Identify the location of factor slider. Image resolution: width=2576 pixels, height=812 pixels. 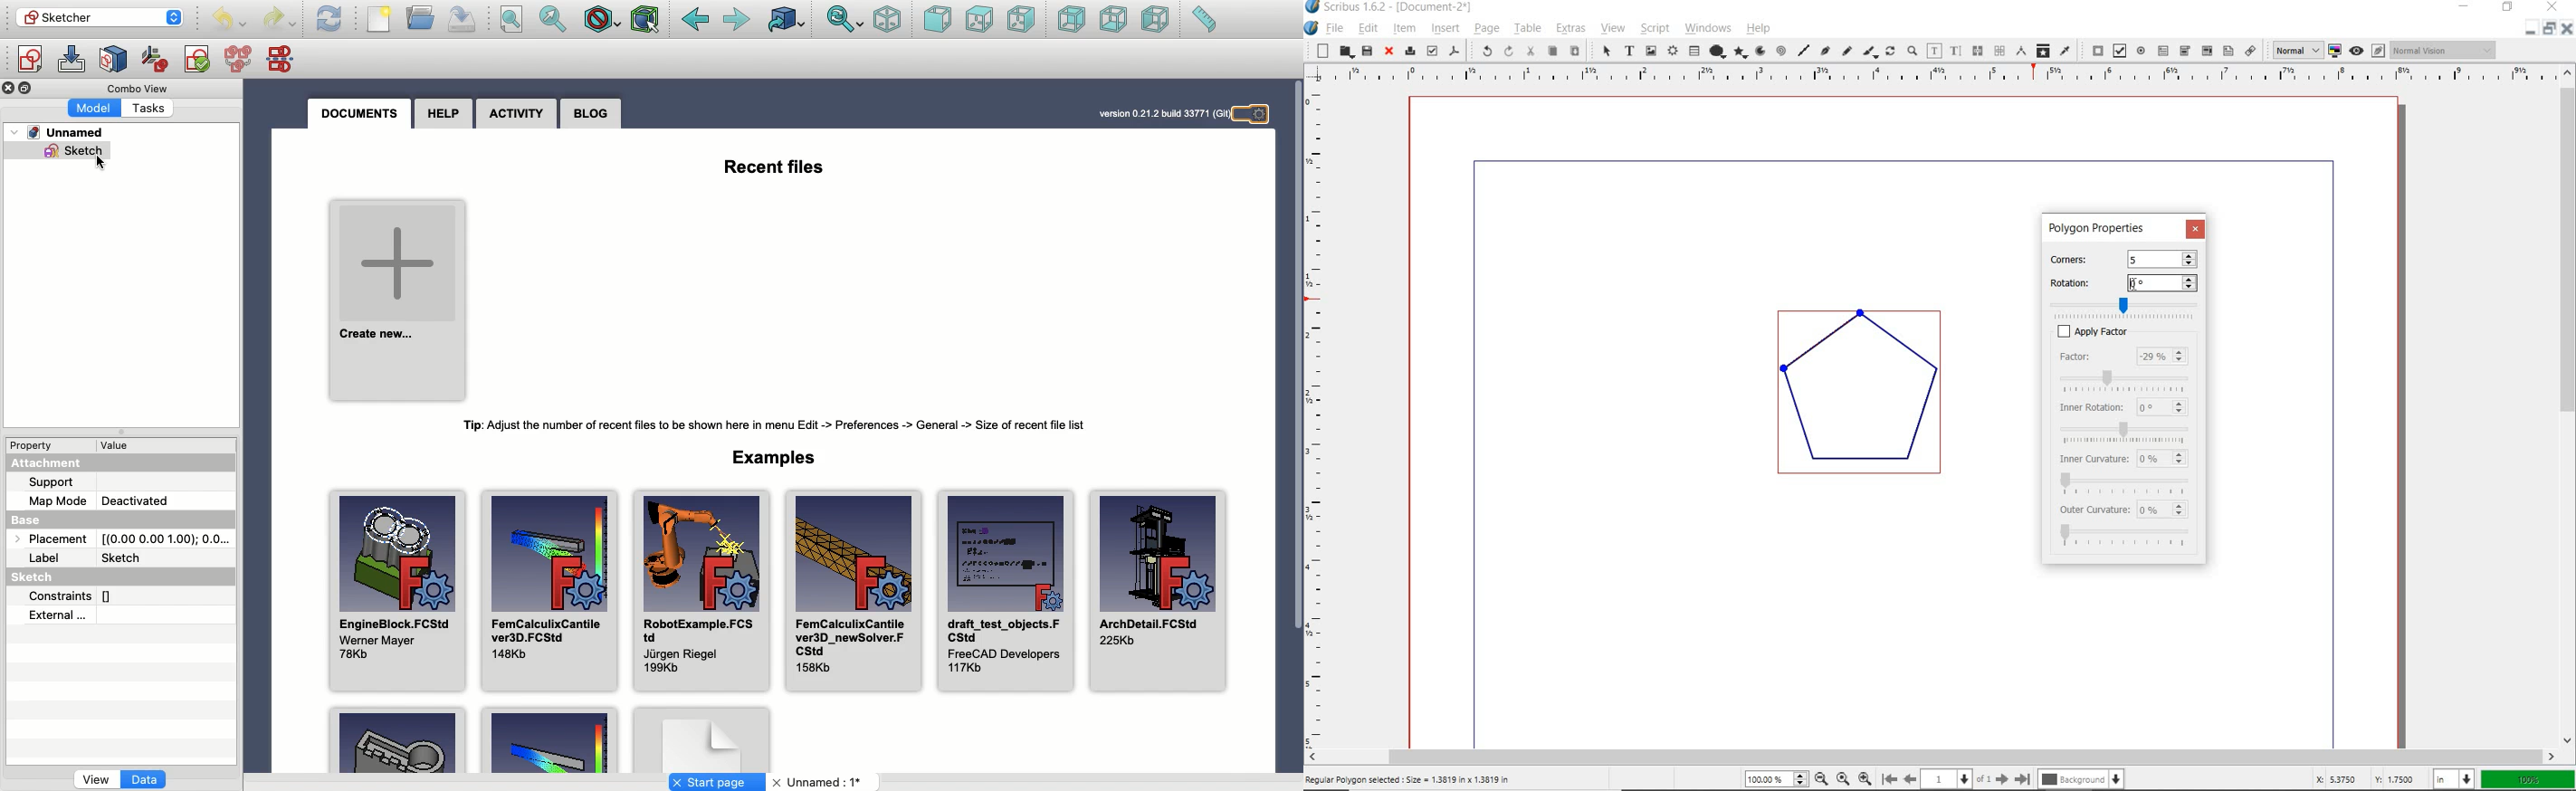
(2129, 379).